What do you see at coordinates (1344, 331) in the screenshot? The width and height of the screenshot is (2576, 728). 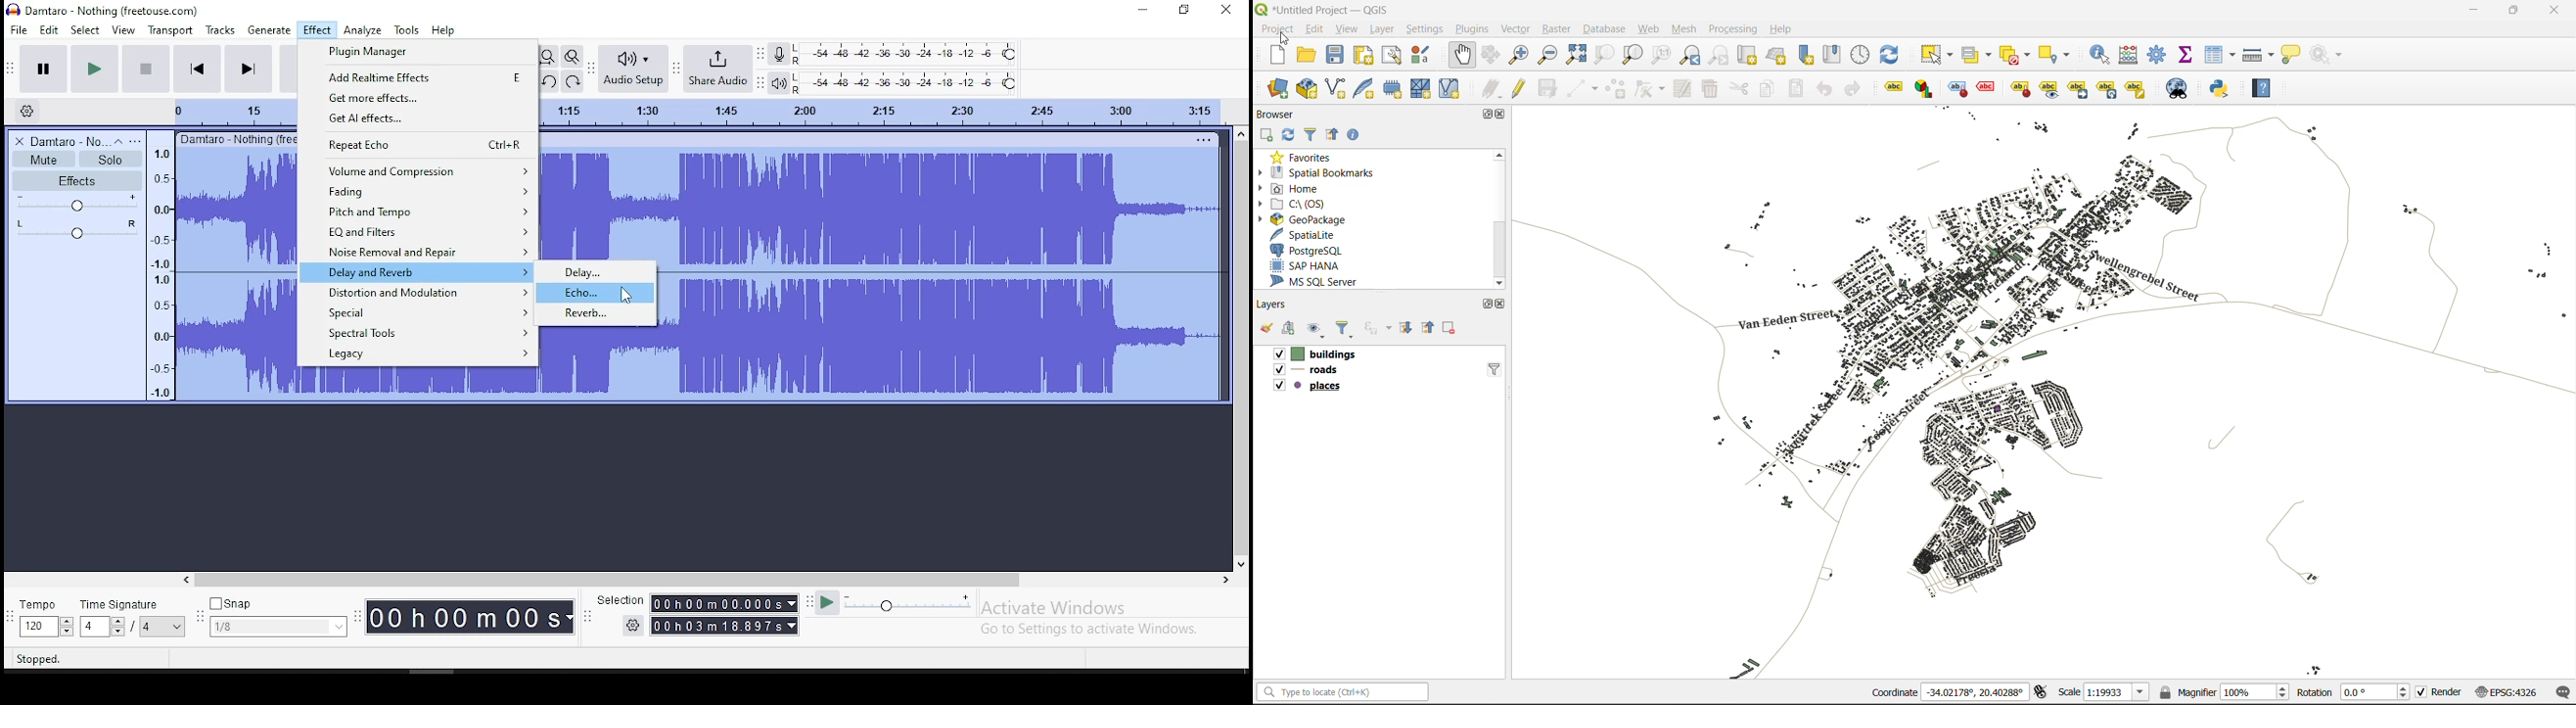 I see `filter` at bounding box center [1344, 331].